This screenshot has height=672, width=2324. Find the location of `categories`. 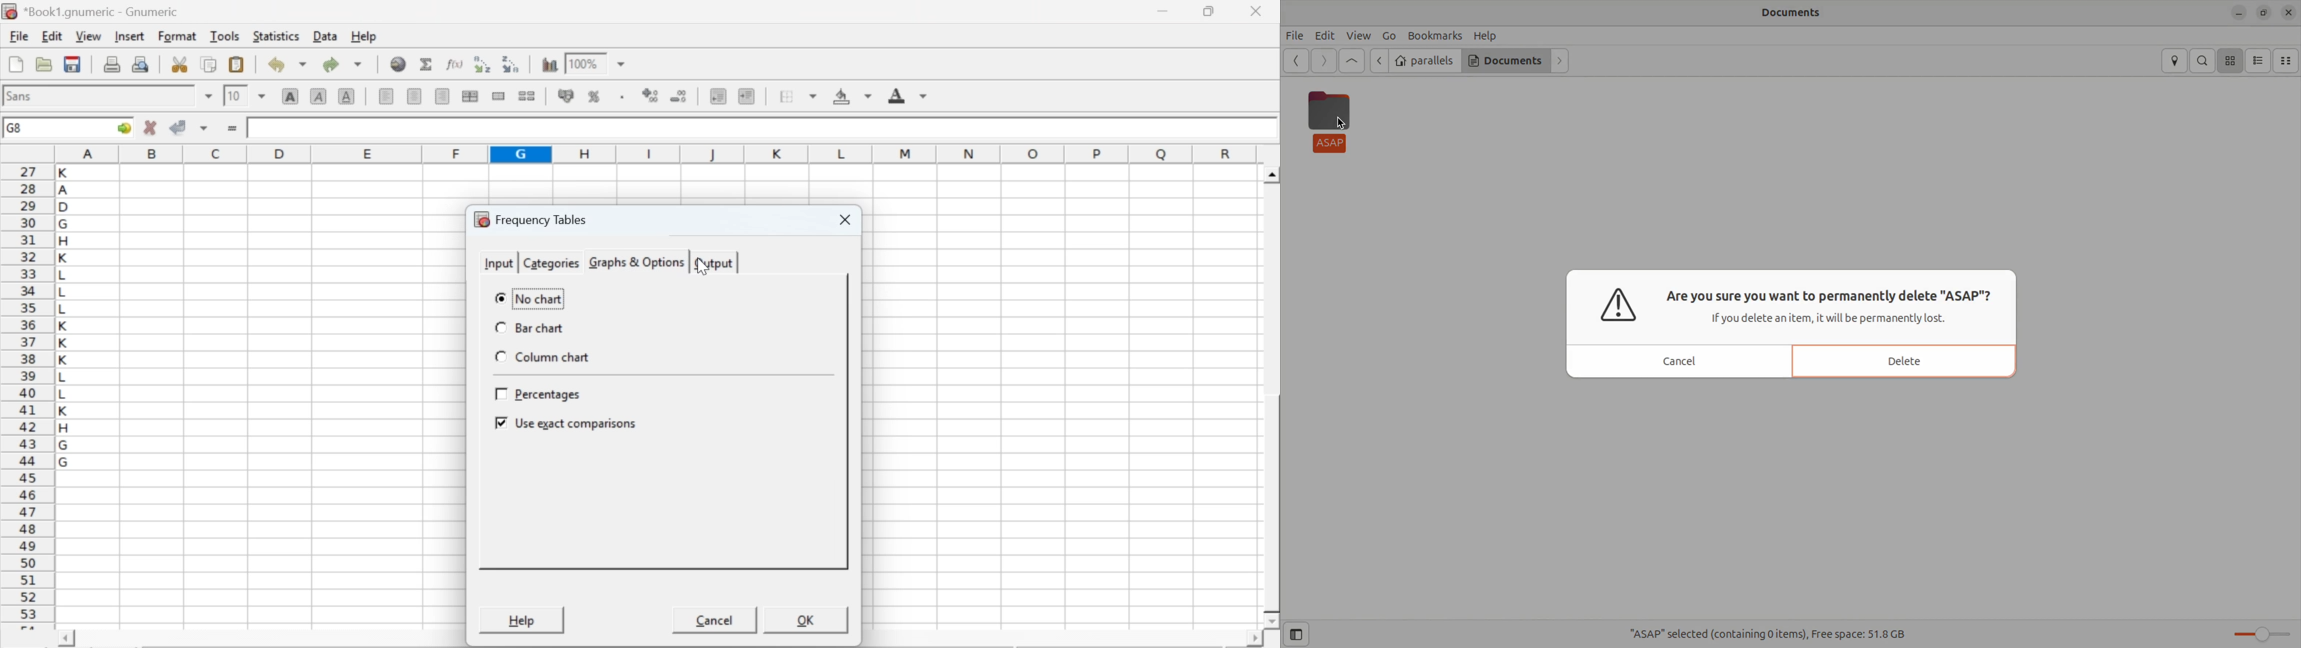

categories is located at coordinates (550, 263).